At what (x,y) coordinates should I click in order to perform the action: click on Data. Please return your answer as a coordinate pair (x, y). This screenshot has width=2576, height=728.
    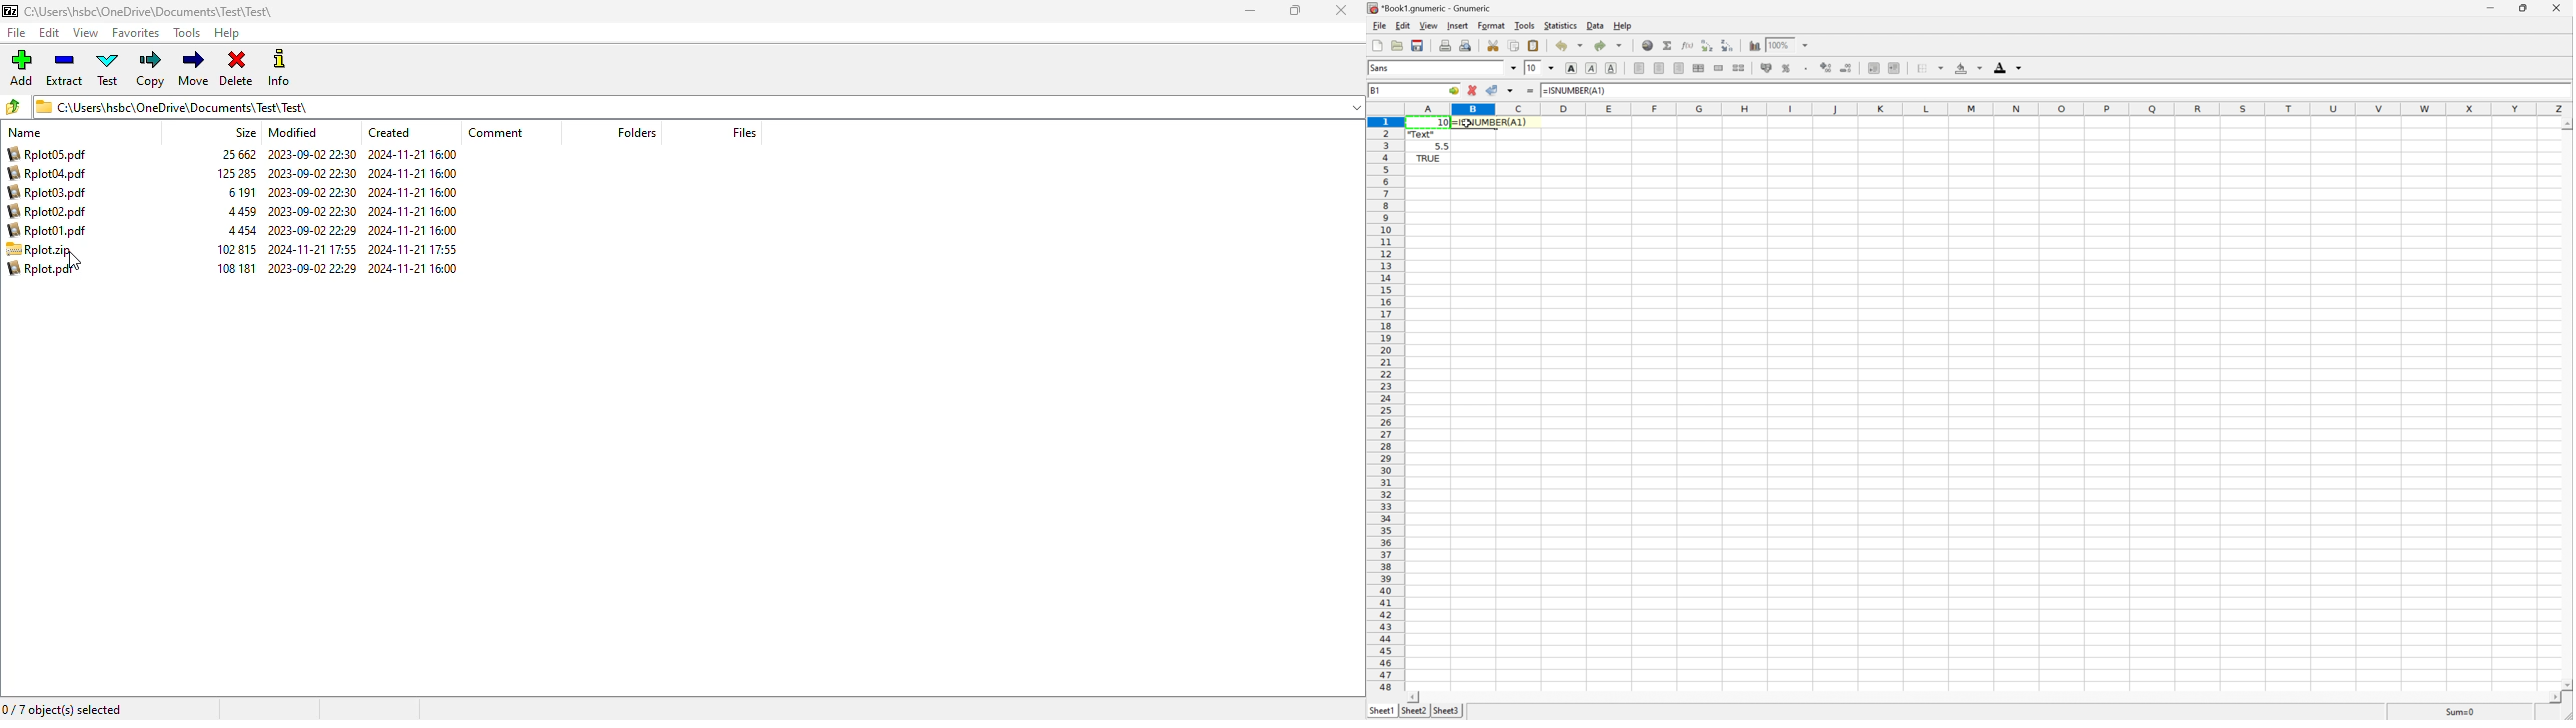
    Looking at the image, I should click on (1593, 25).